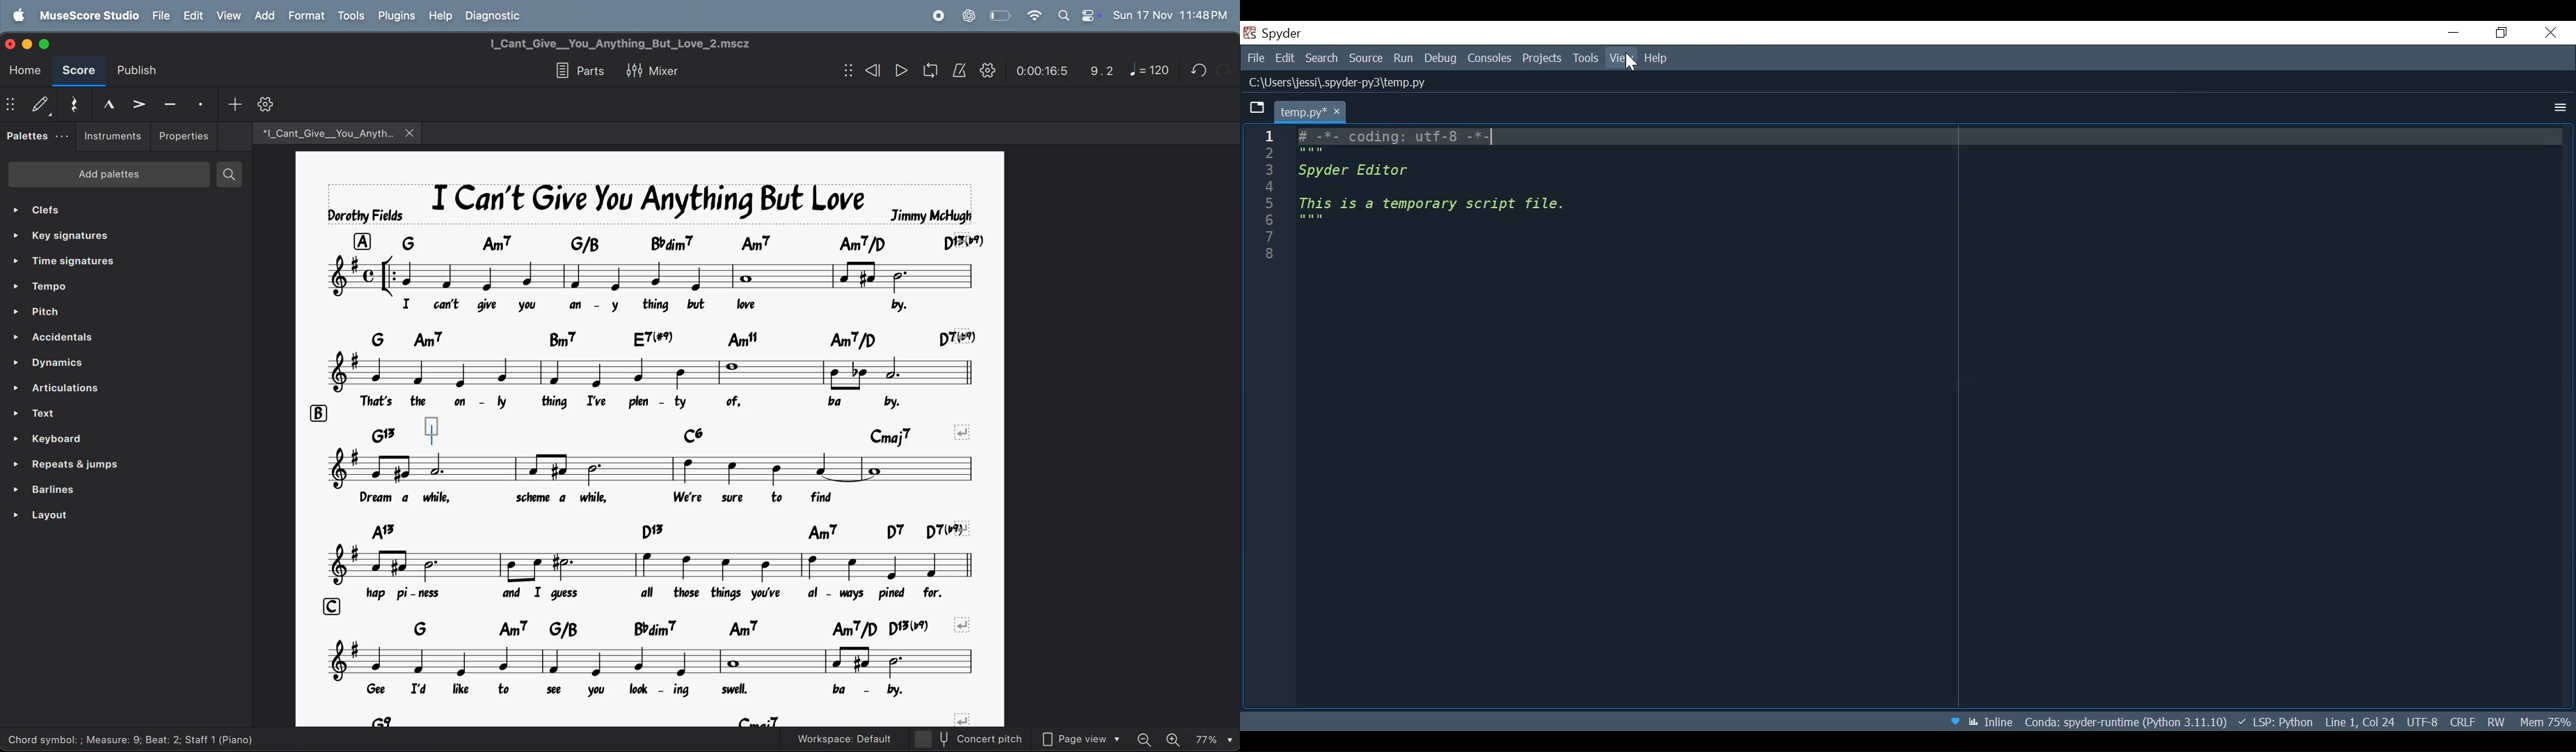 The height and width of the screenshot is (756, 2576). What do you see at coordinates (1269, 198) in the screenshot?
I see `1 2 3 4 5 6 7 8` at bounding box center [1269, 198].